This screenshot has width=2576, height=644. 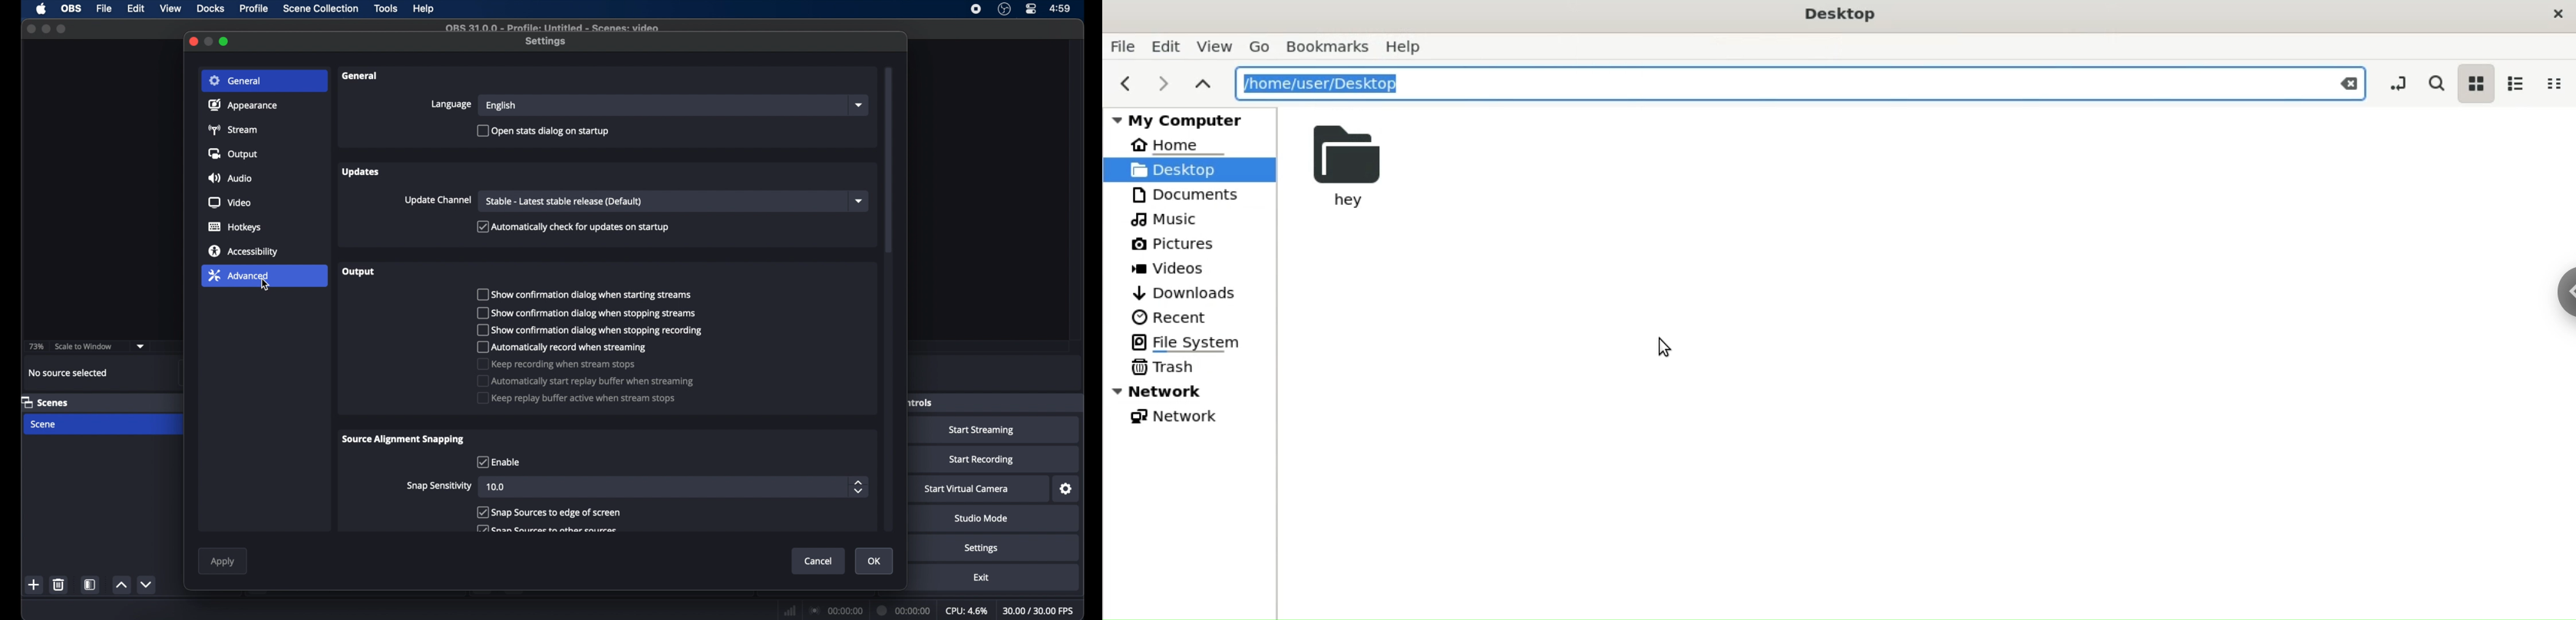 What do you see at coordinates (861, 201) in the screenshot?
I see `dropdown` at bounding box center [861, 201].